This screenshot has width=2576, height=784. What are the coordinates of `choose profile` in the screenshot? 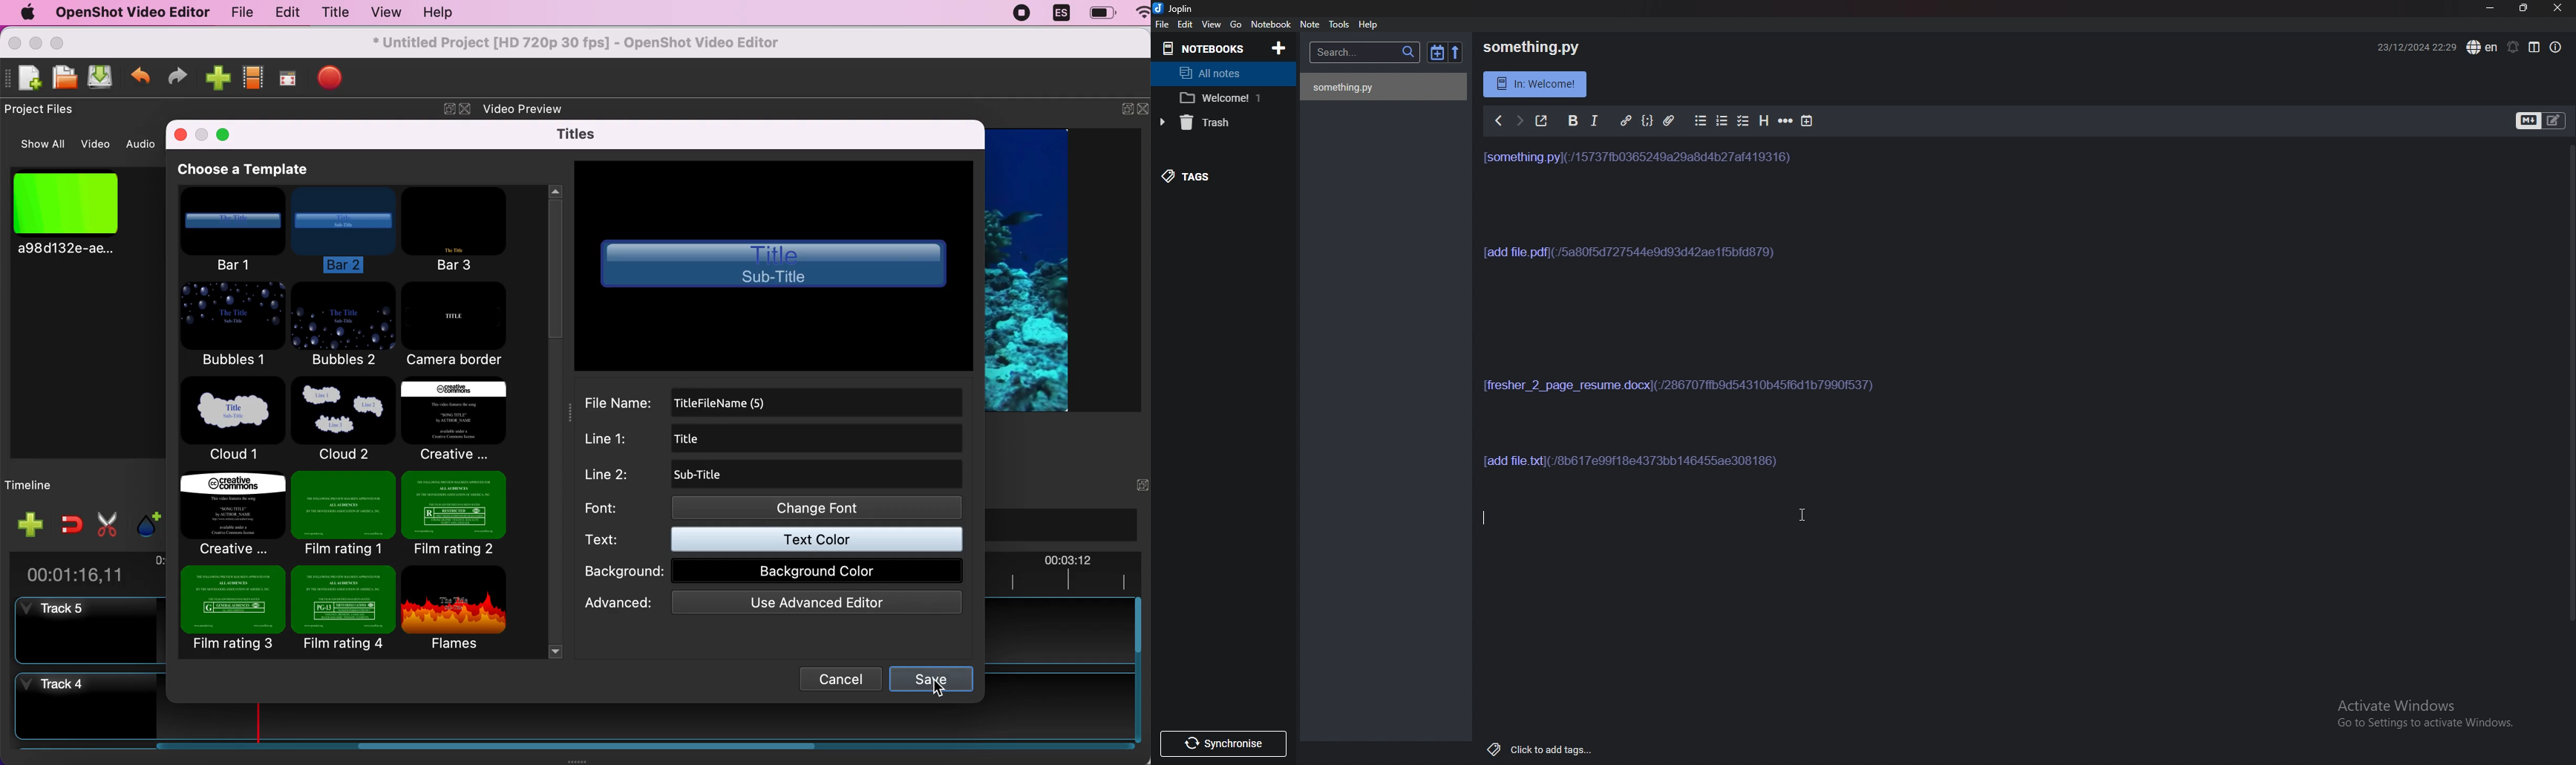 It's located at (254, 76).